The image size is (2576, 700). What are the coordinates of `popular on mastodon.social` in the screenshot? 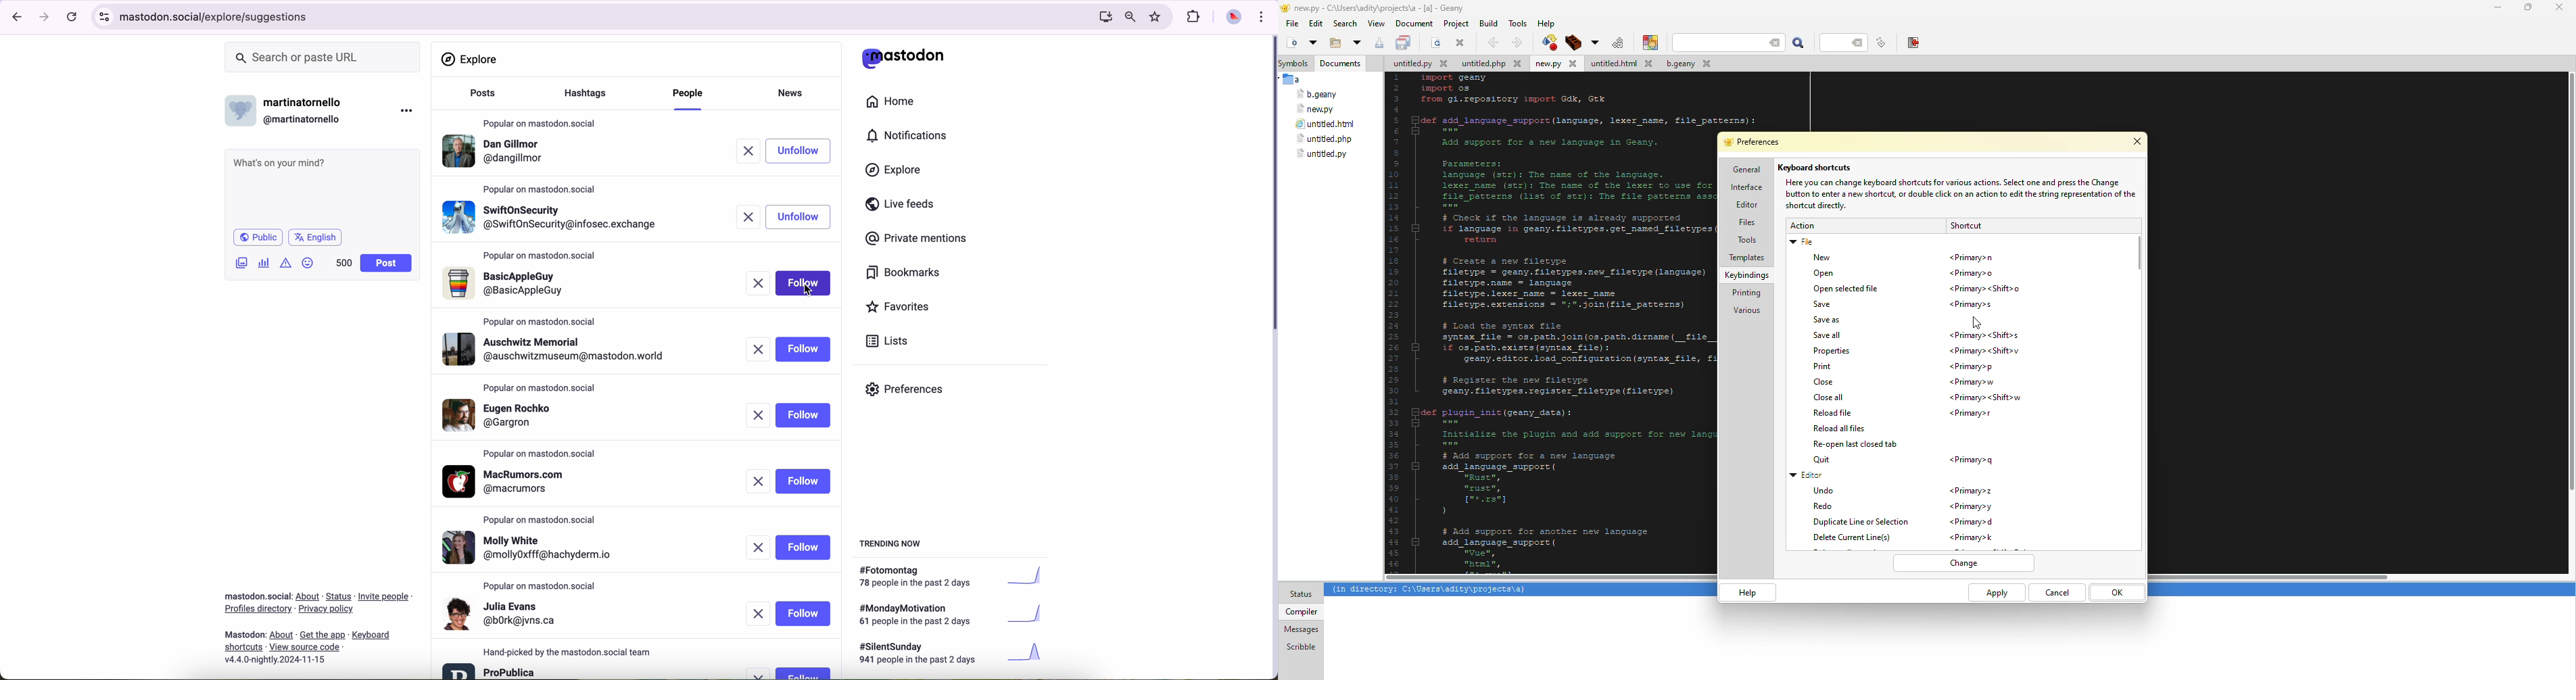 It's located at (545, 518).